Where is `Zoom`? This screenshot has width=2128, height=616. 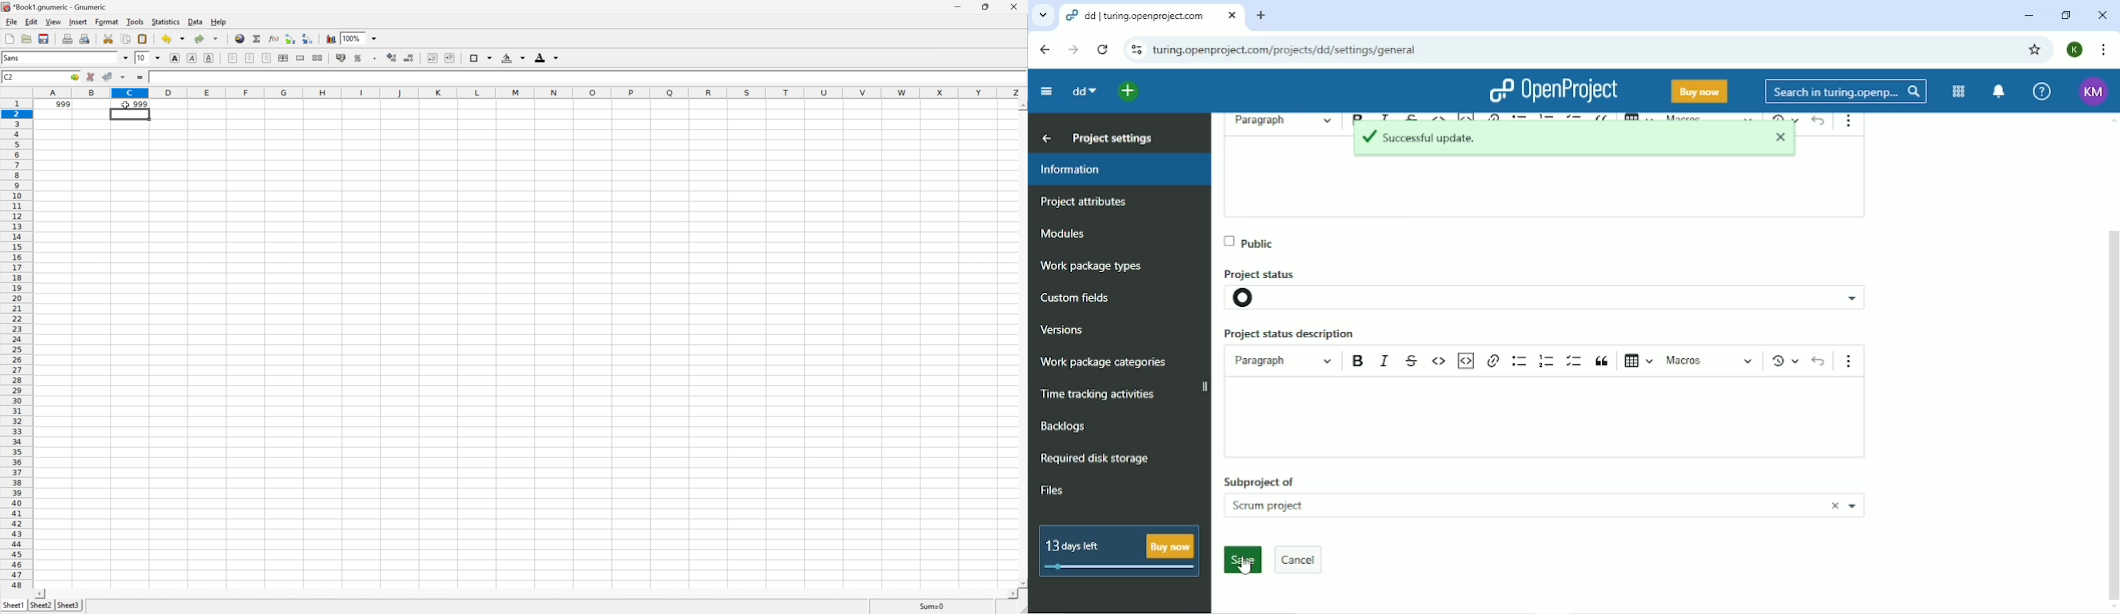 Zoom is located at coordinates (364, 38).